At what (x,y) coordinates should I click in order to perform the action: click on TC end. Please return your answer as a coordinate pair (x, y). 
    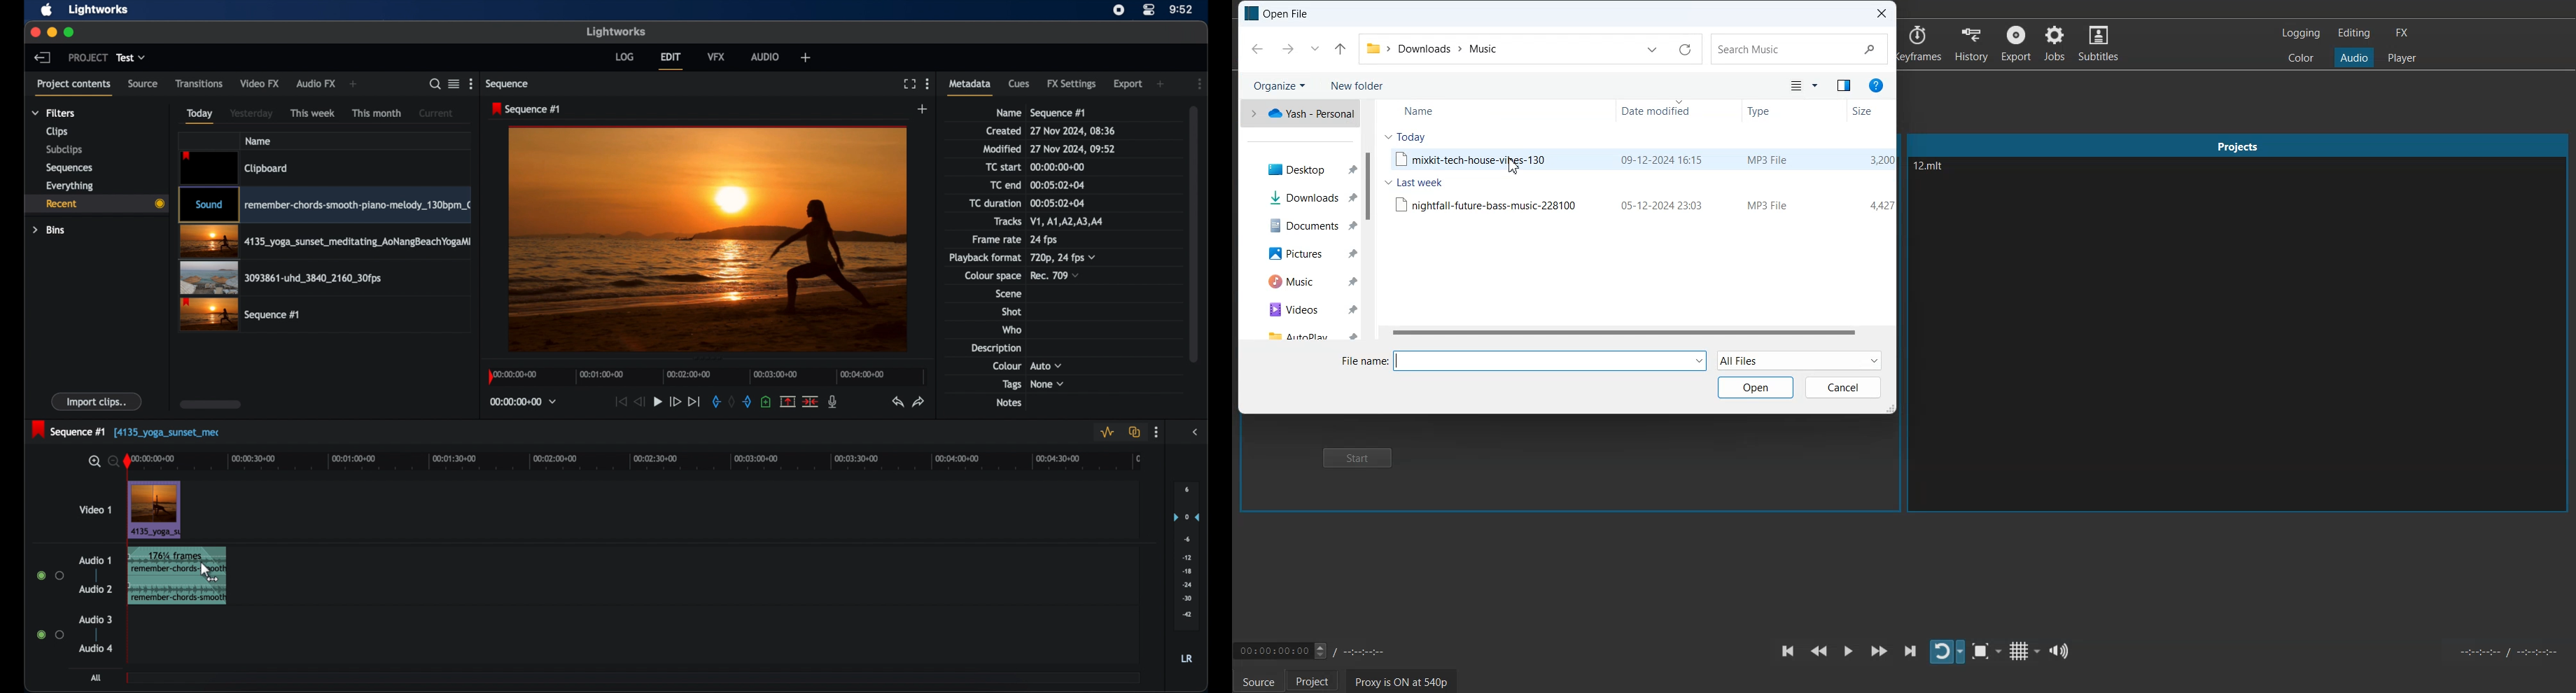
    Looking at the image, I should click on (997, 185).